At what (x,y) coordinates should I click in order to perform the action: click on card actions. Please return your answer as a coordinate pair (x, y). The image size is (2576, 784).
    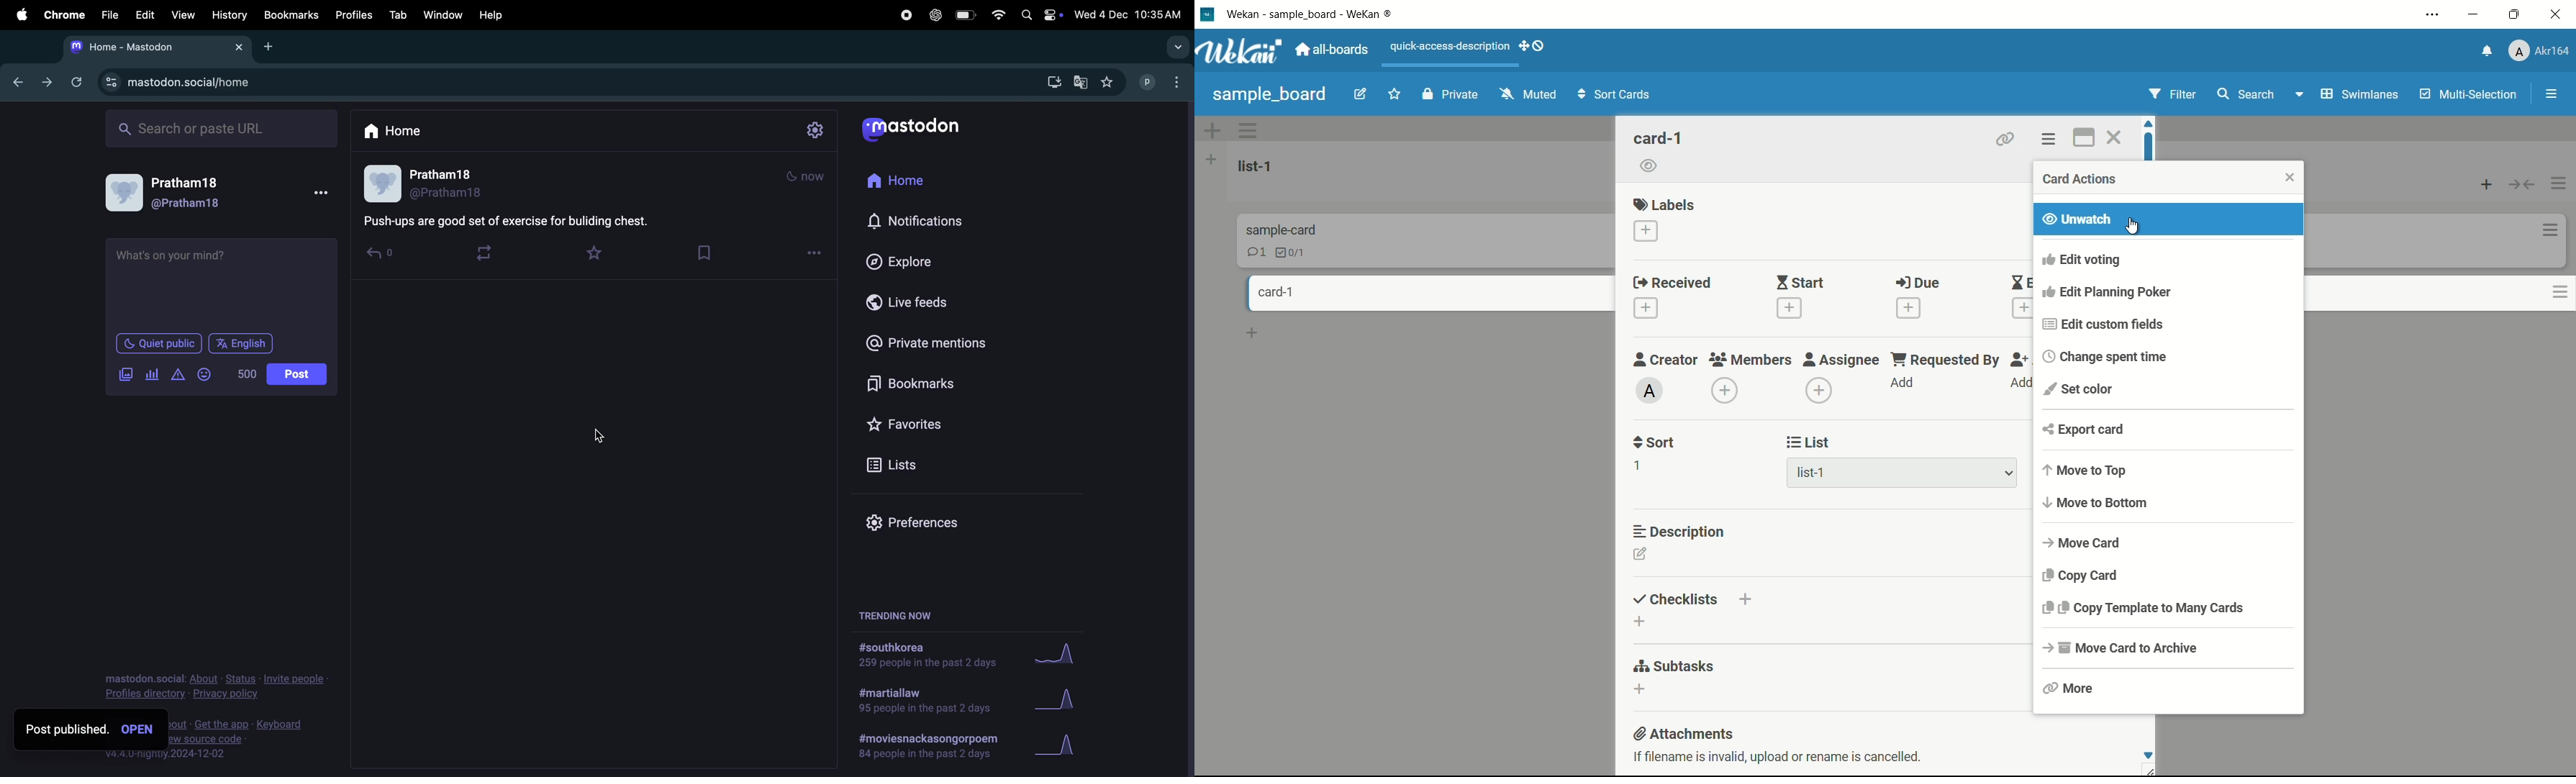
    Looking at the image, I should click on (2545, 291).